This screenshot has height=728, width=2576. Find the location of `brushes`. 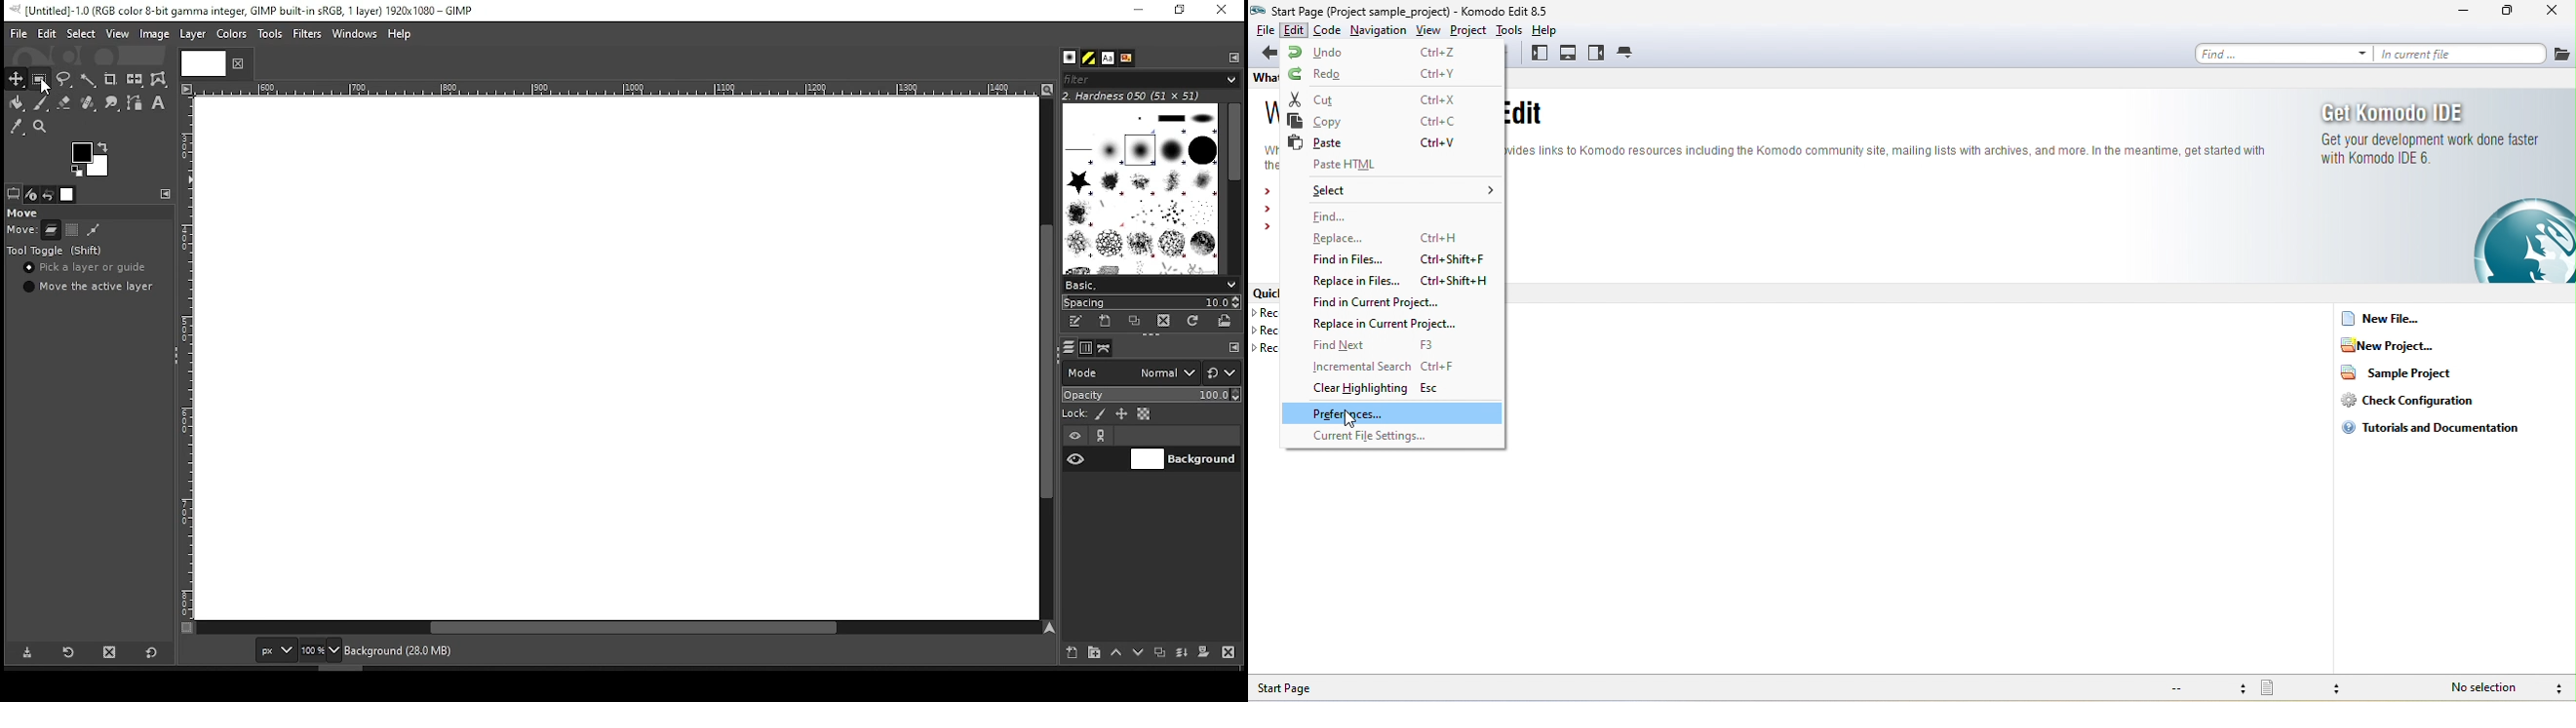

brushes is located at coordinates (1070, 58).